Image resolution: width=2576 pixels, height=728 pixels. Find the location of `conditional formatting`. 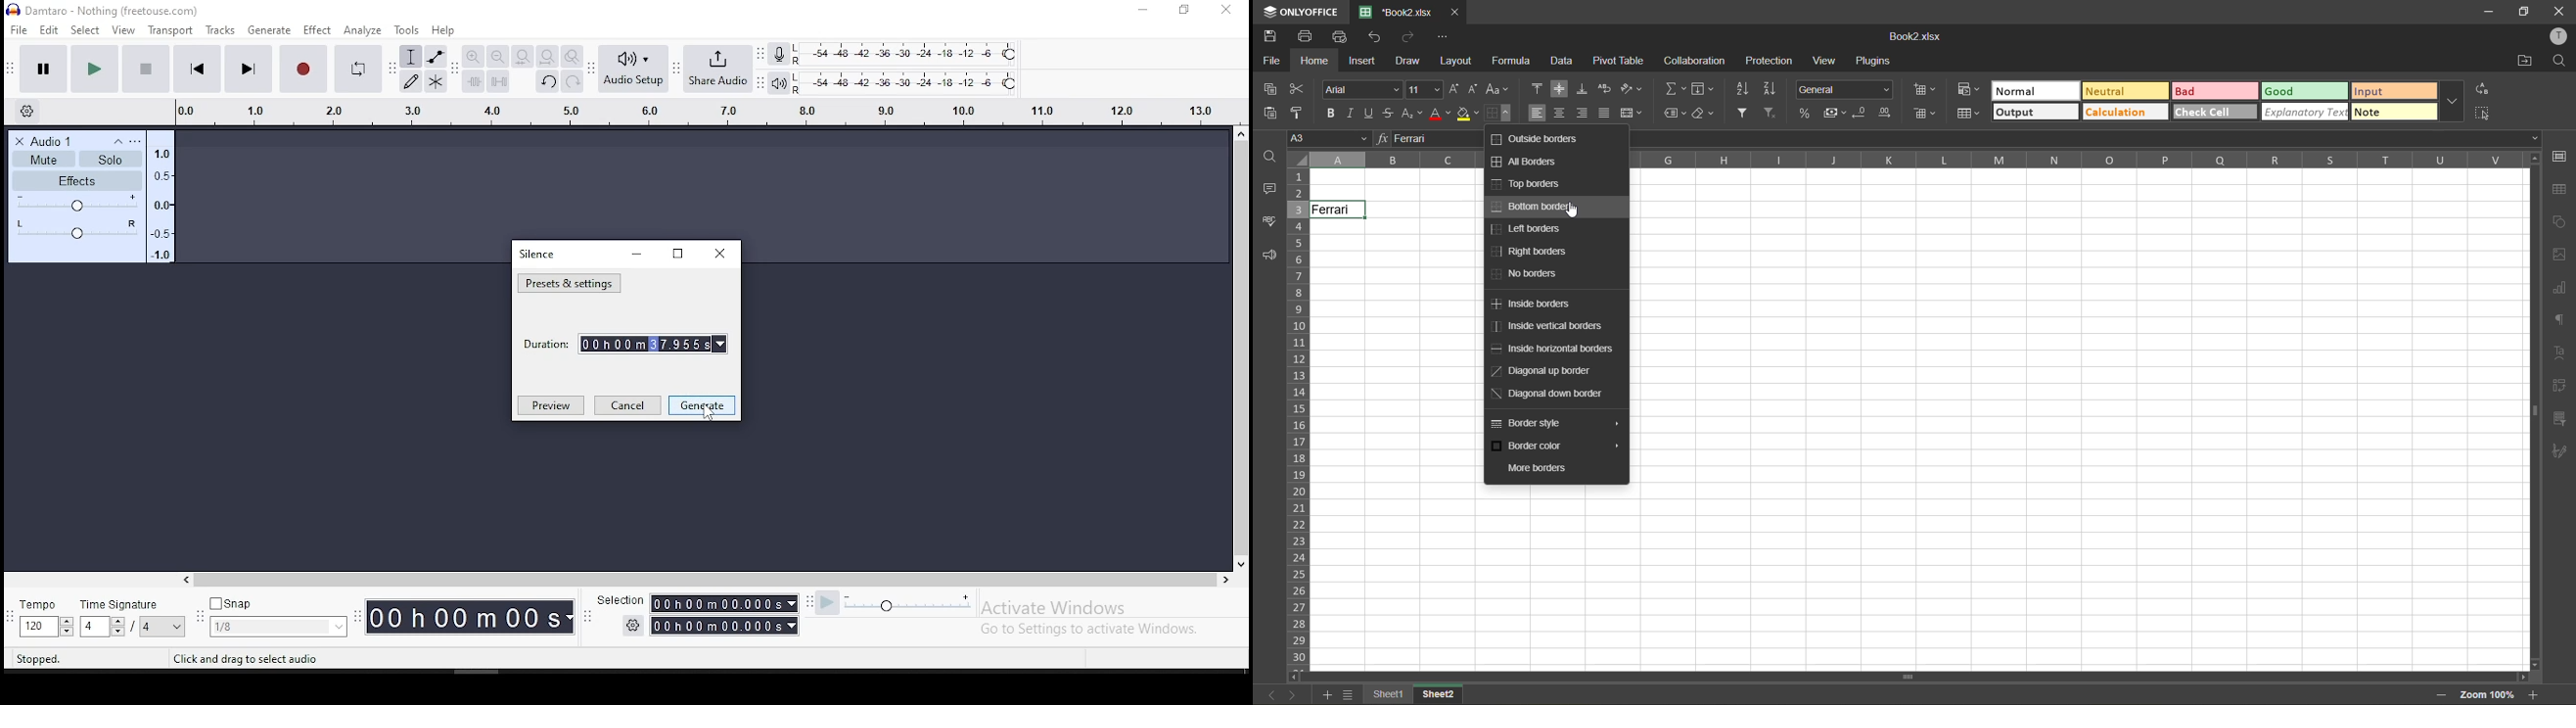

conditional formatting is located at coordinates (1968, 90).